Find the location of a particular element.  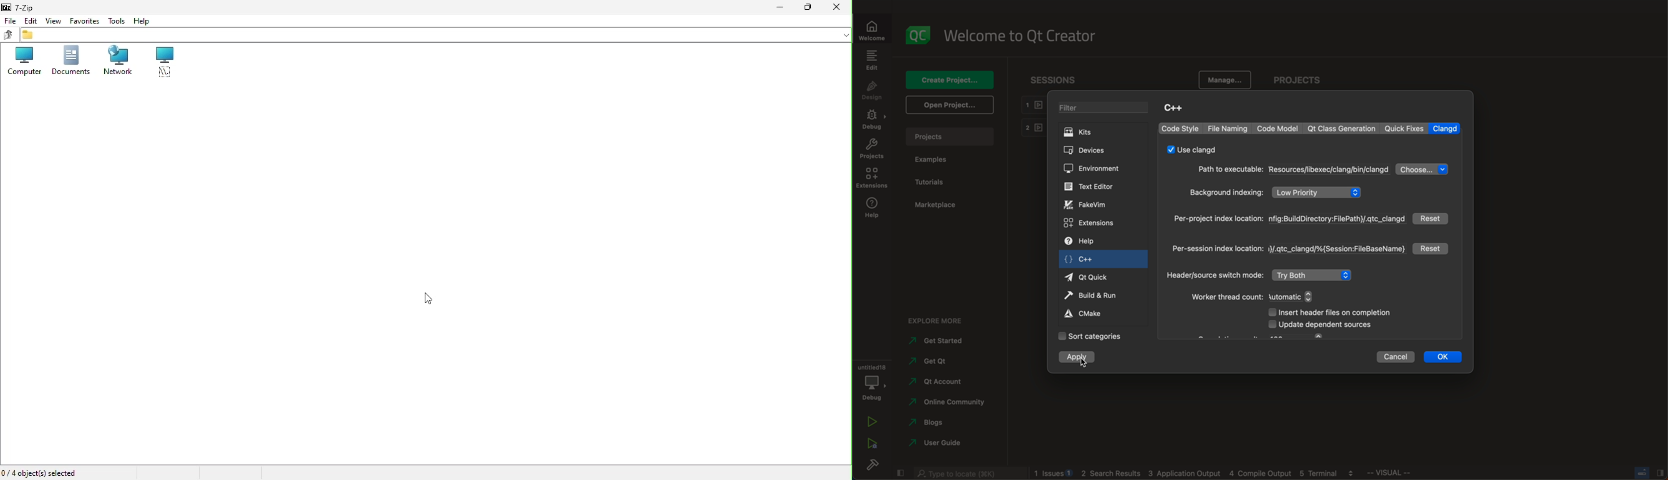

clicked is located at coordinates (1078, 357).